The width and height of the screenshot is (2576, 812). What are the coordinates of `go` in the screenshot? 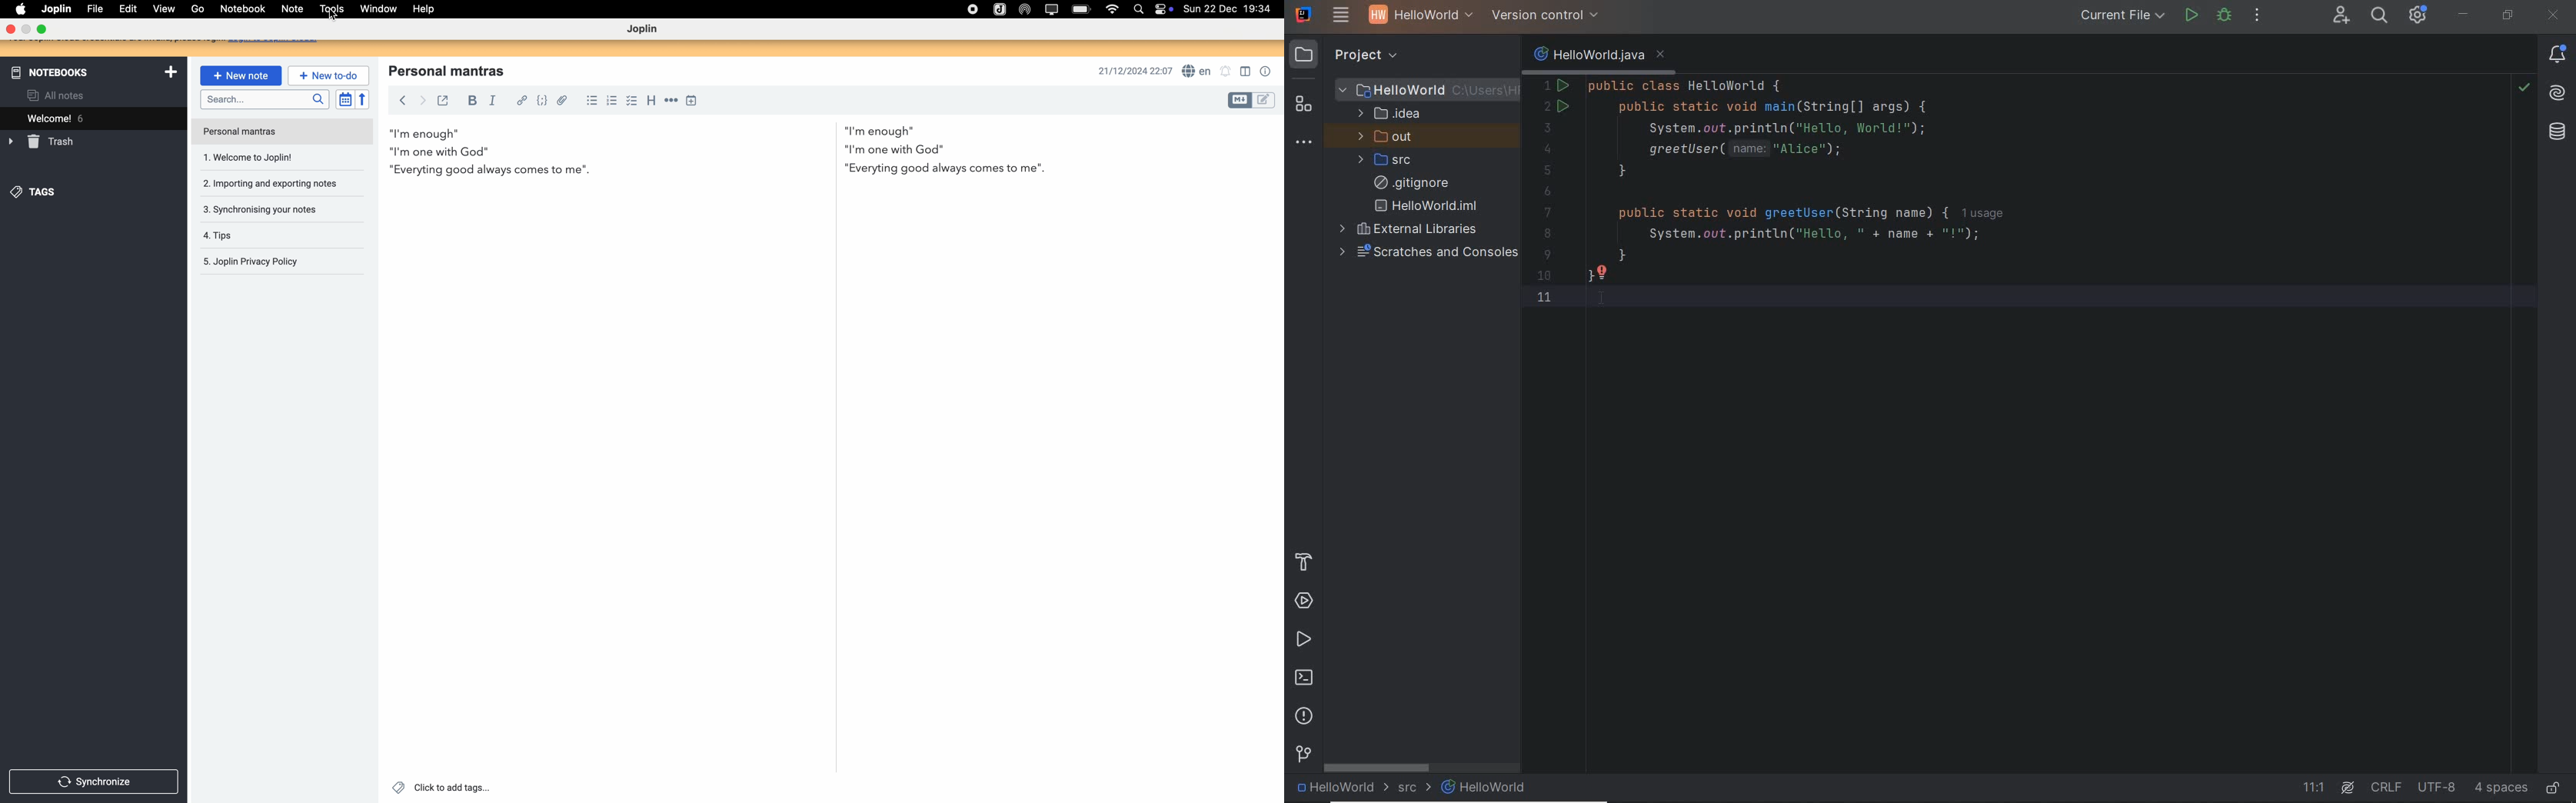 It's located at (197, 10).